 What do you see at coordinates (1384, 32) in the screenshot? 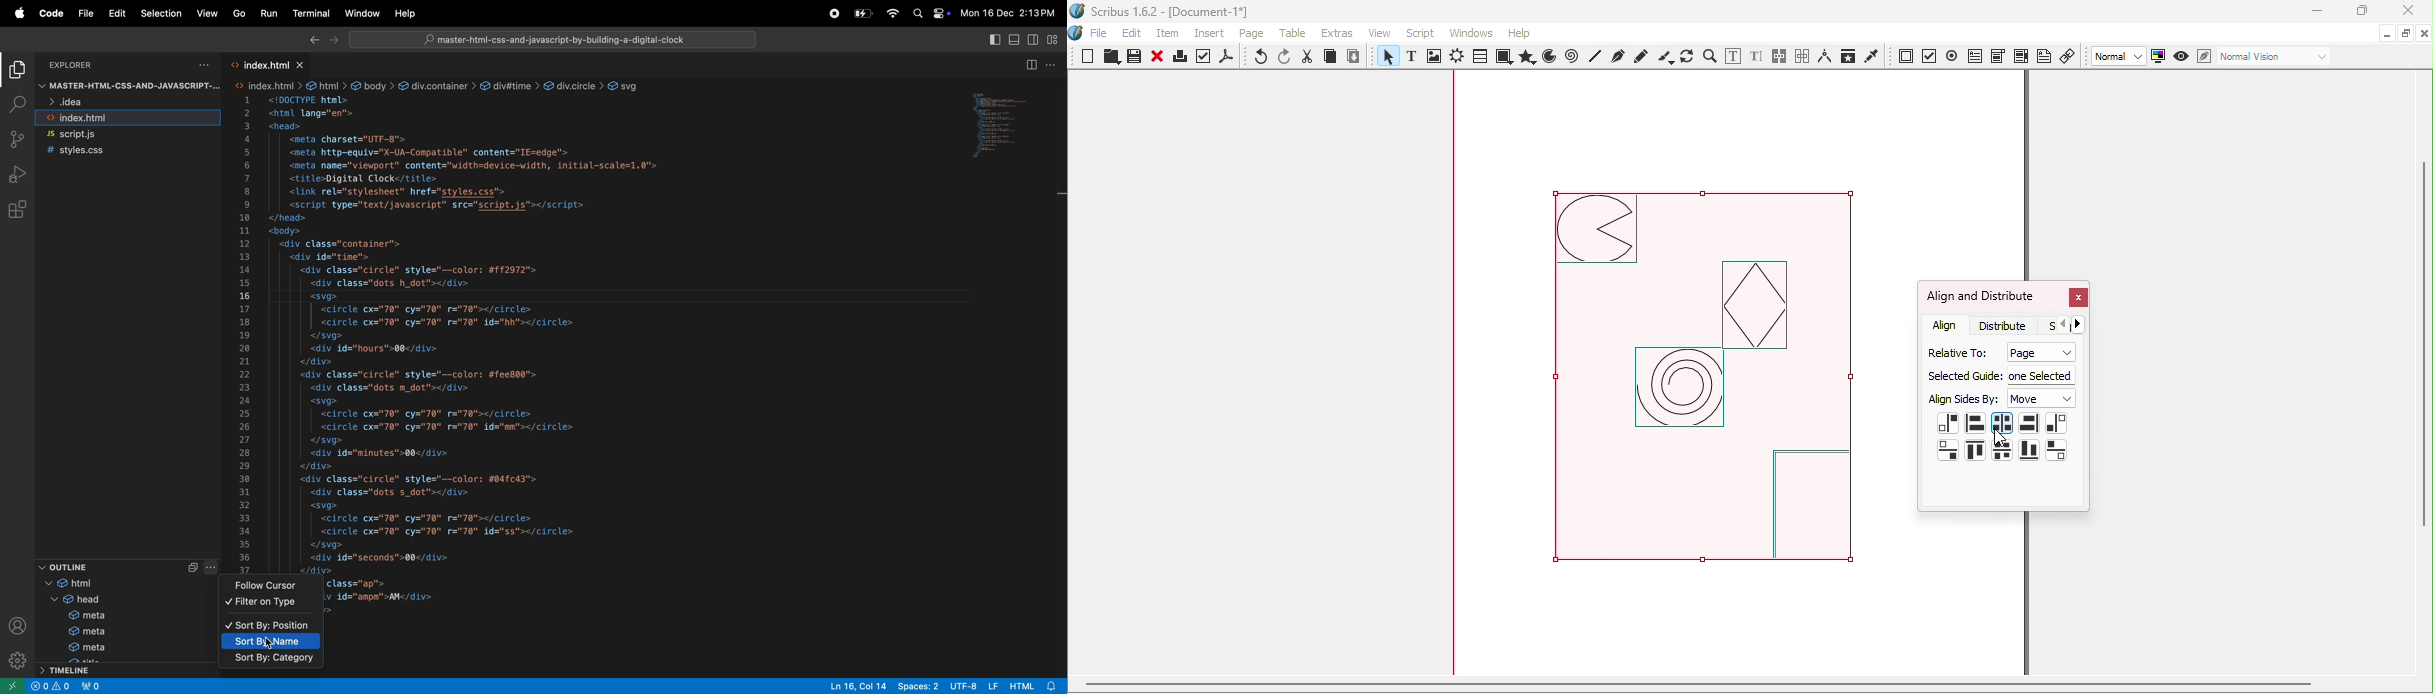
I see `View` at bounding box center [1384, 32].